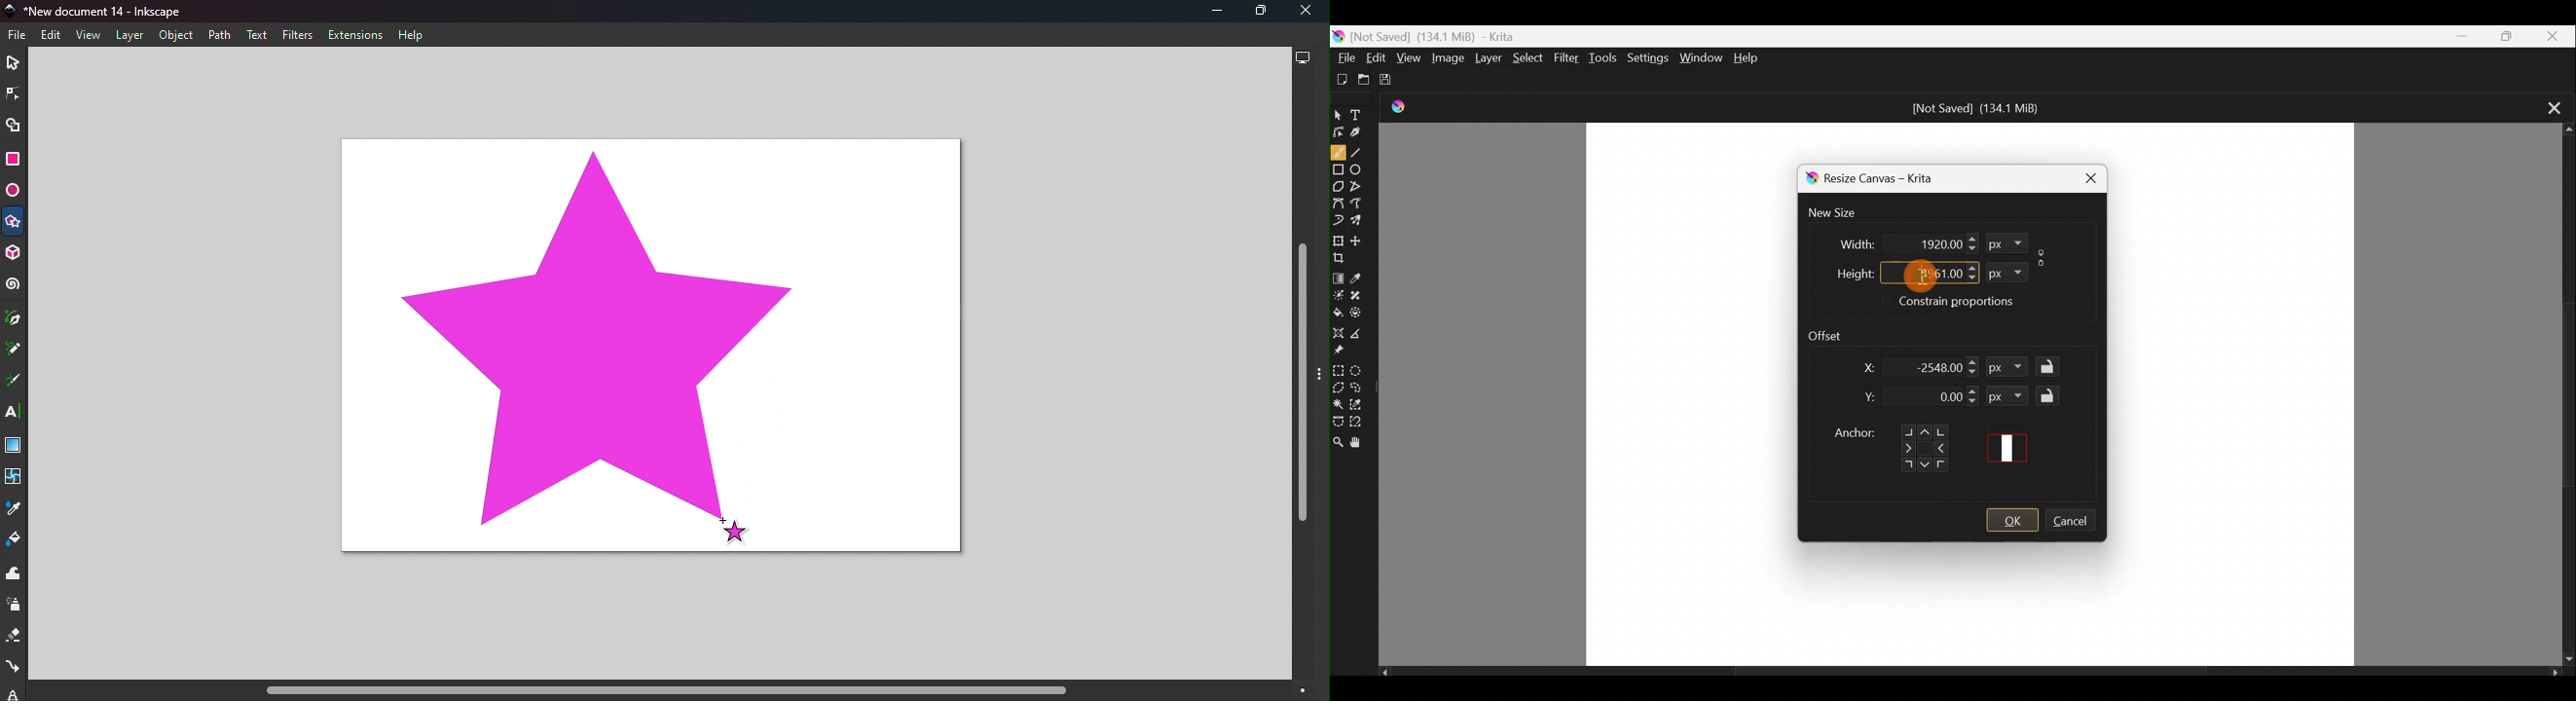  I want to click on Window, so click(1700, 56).